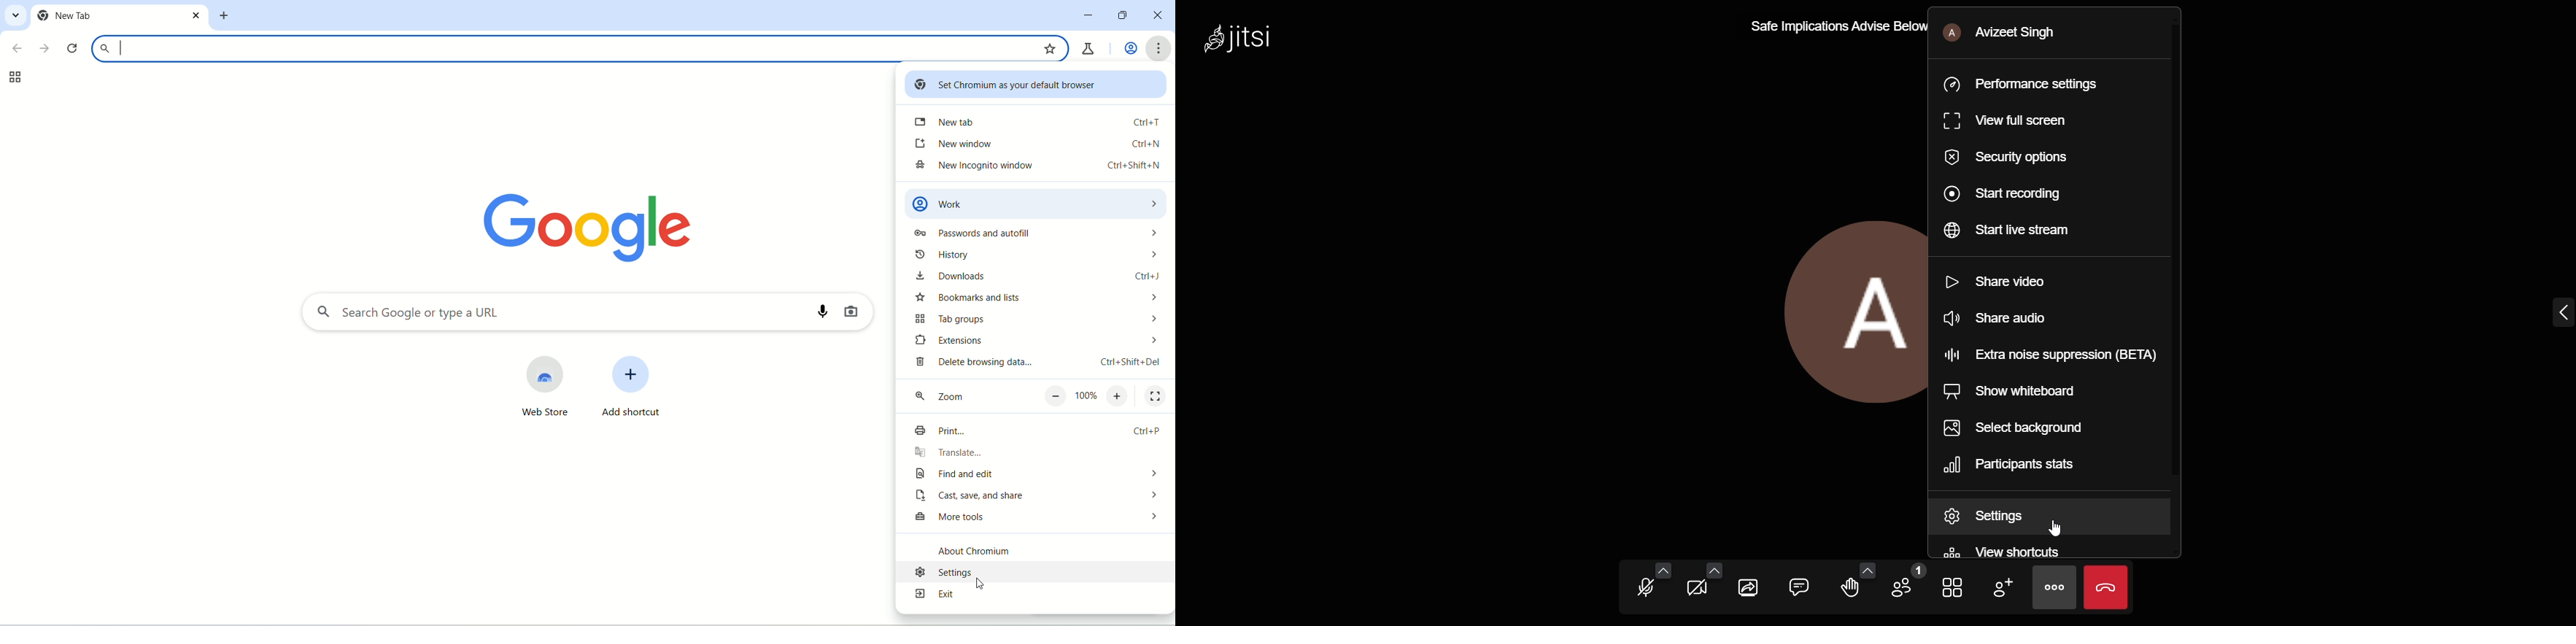 The image size is (2576, 644). What do you see at coordinates (1849, 312) in the screenshot?
I see `display picture` at bounding box center [1849, 312].